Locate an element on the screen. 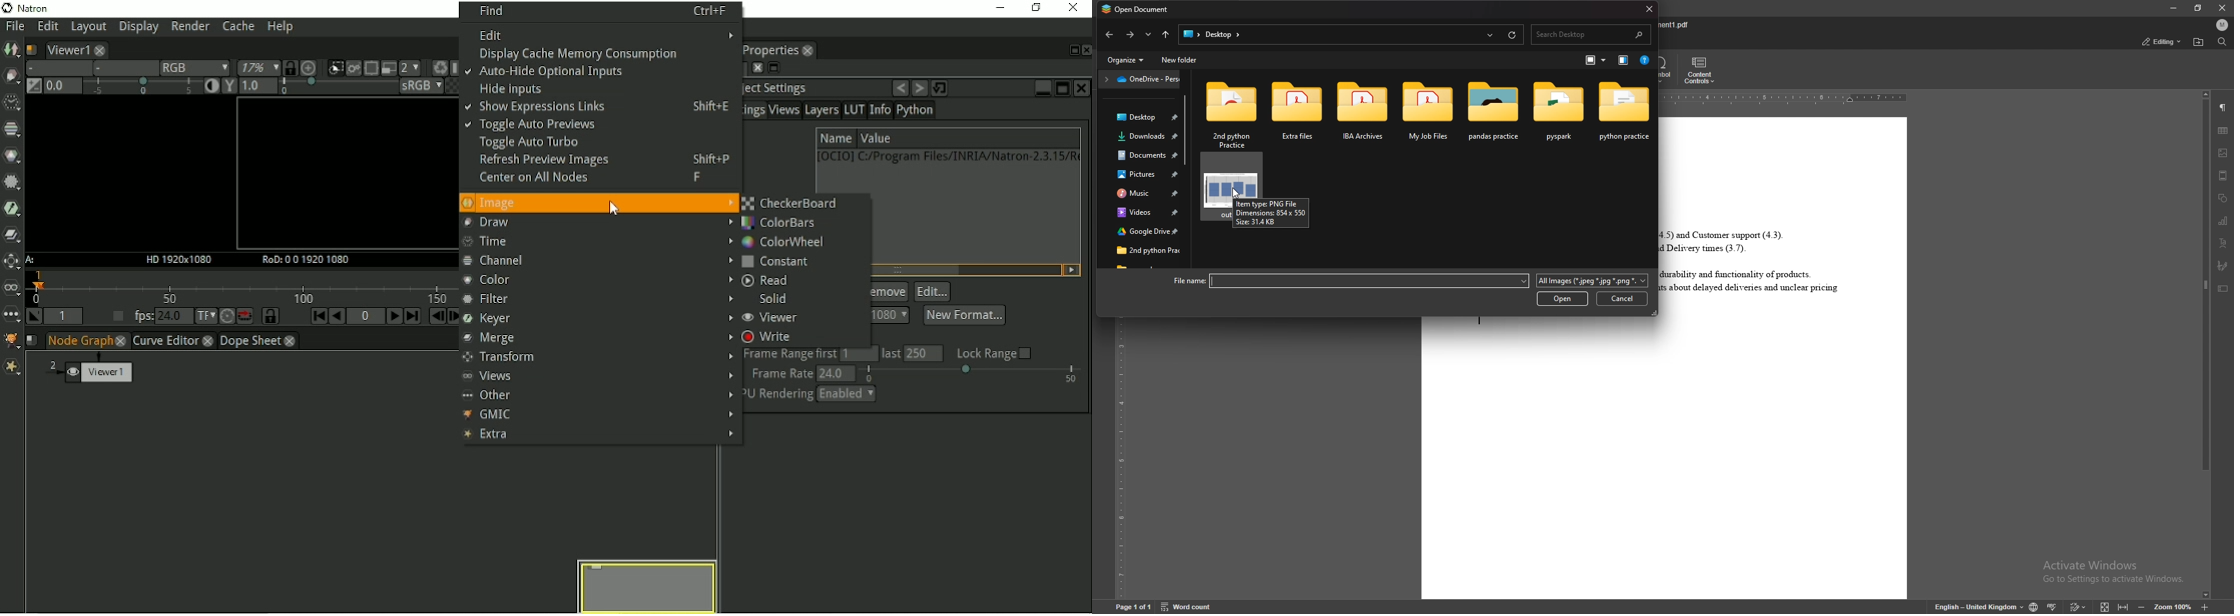 The width and height of the screenshot is (2240, 616). help is located at coordinates (1645, 61).